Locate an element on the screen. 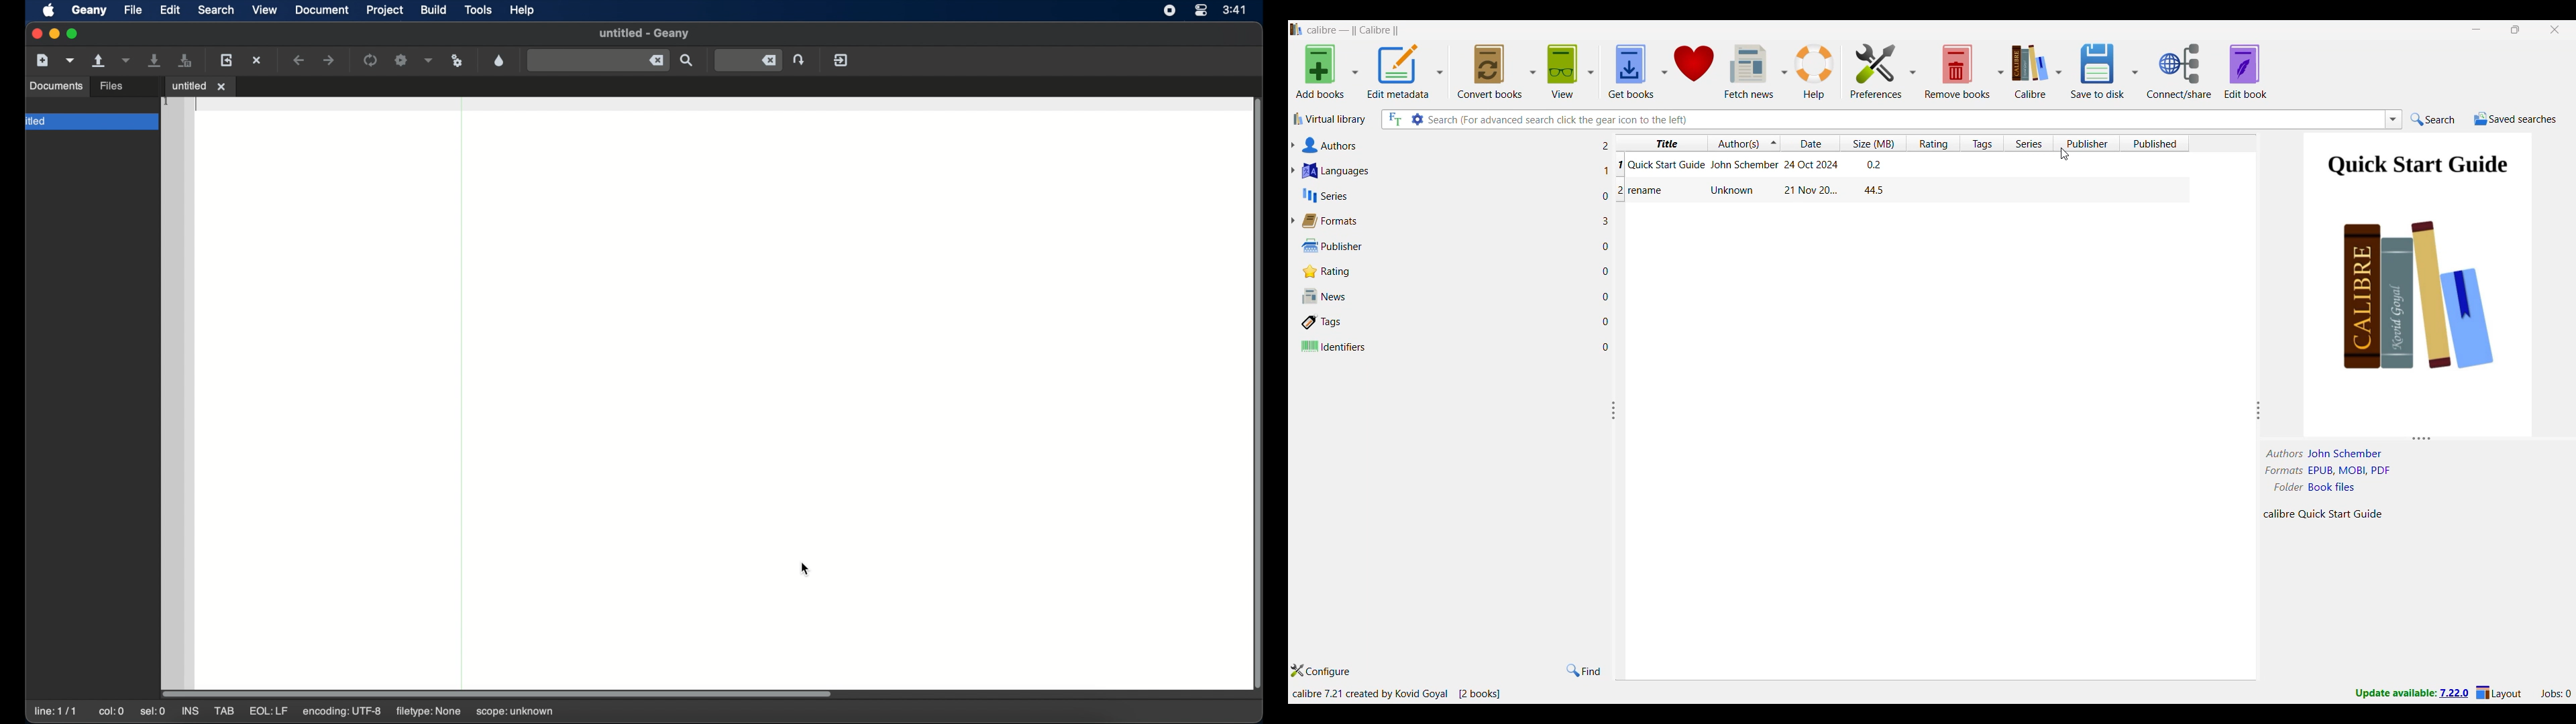 Image resolution: width=2576 pixels, height=728 pixels. Title is located at coordinates (1648, 191).